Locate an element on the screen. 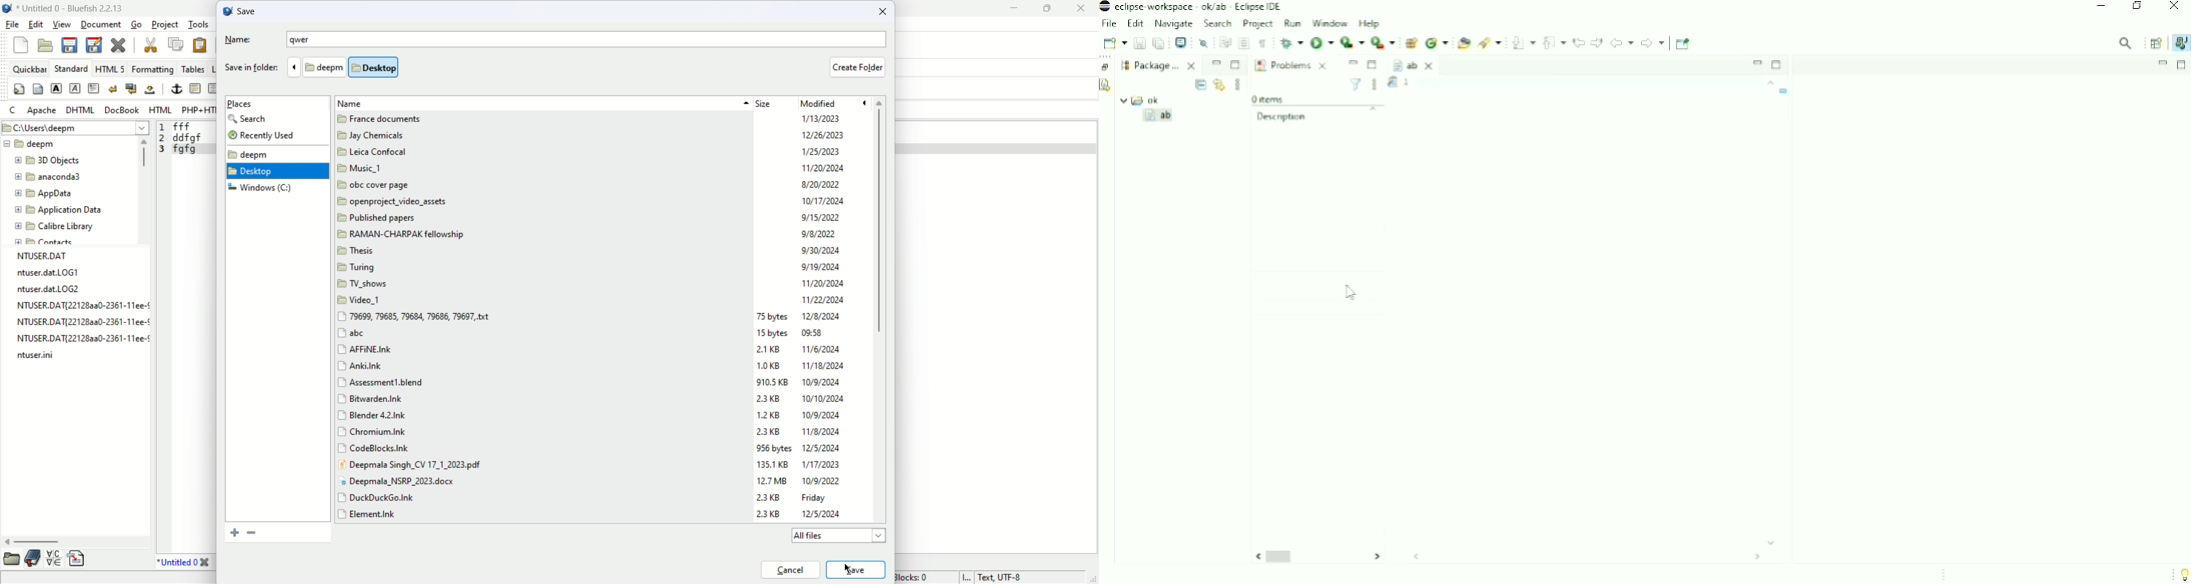 The width and height of the screenshot is (2212, 588). name is located at coordinates (361, 102).